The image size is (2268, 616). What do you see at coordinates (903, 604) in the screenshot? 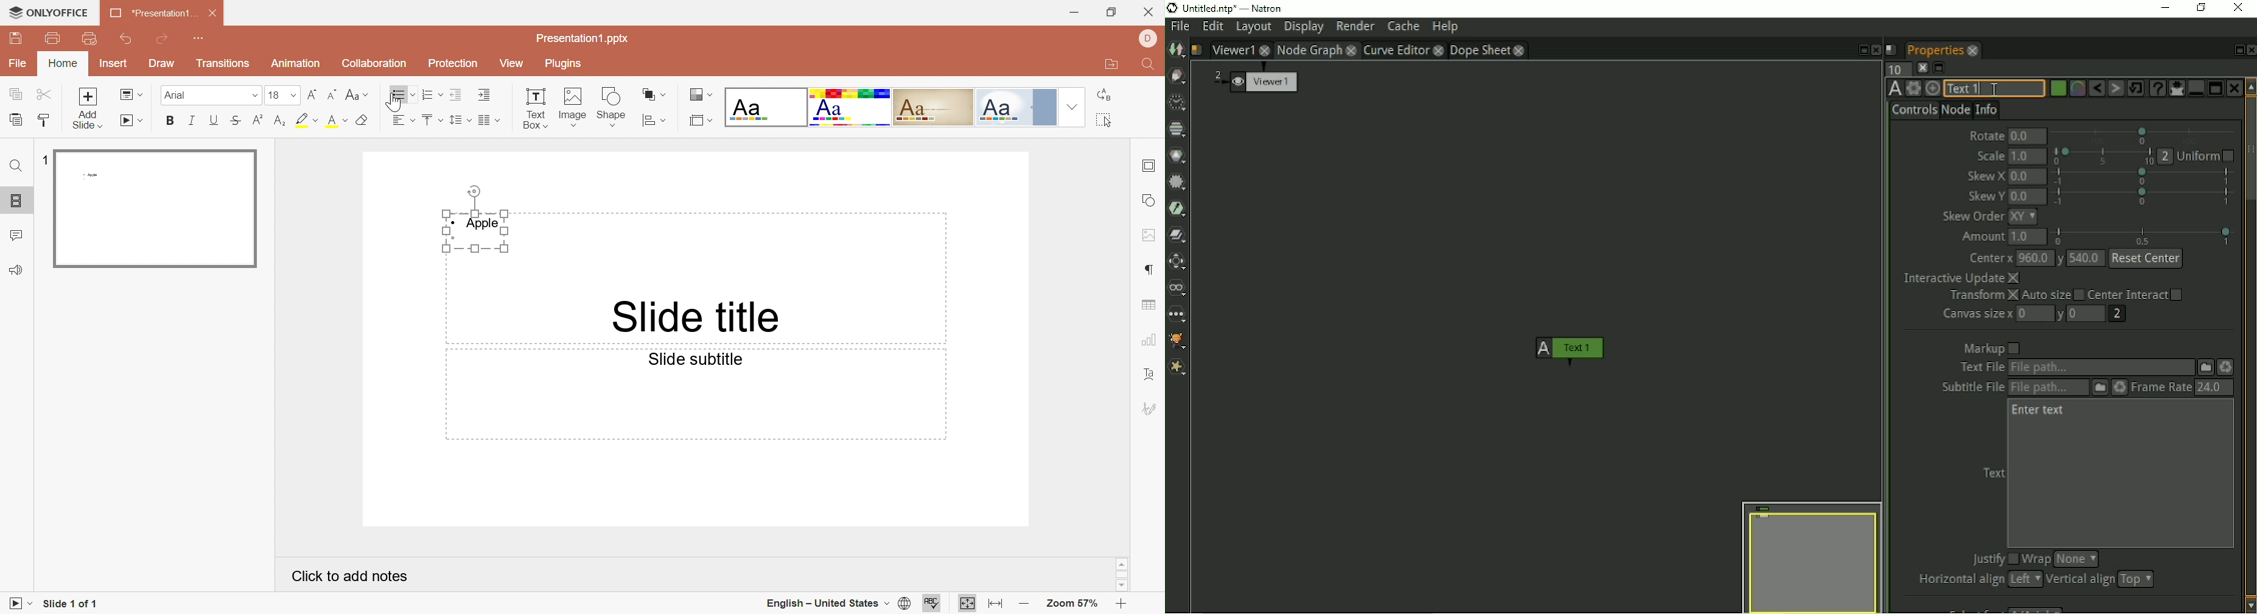
I see `set document language` at bounding box center [903, 604].